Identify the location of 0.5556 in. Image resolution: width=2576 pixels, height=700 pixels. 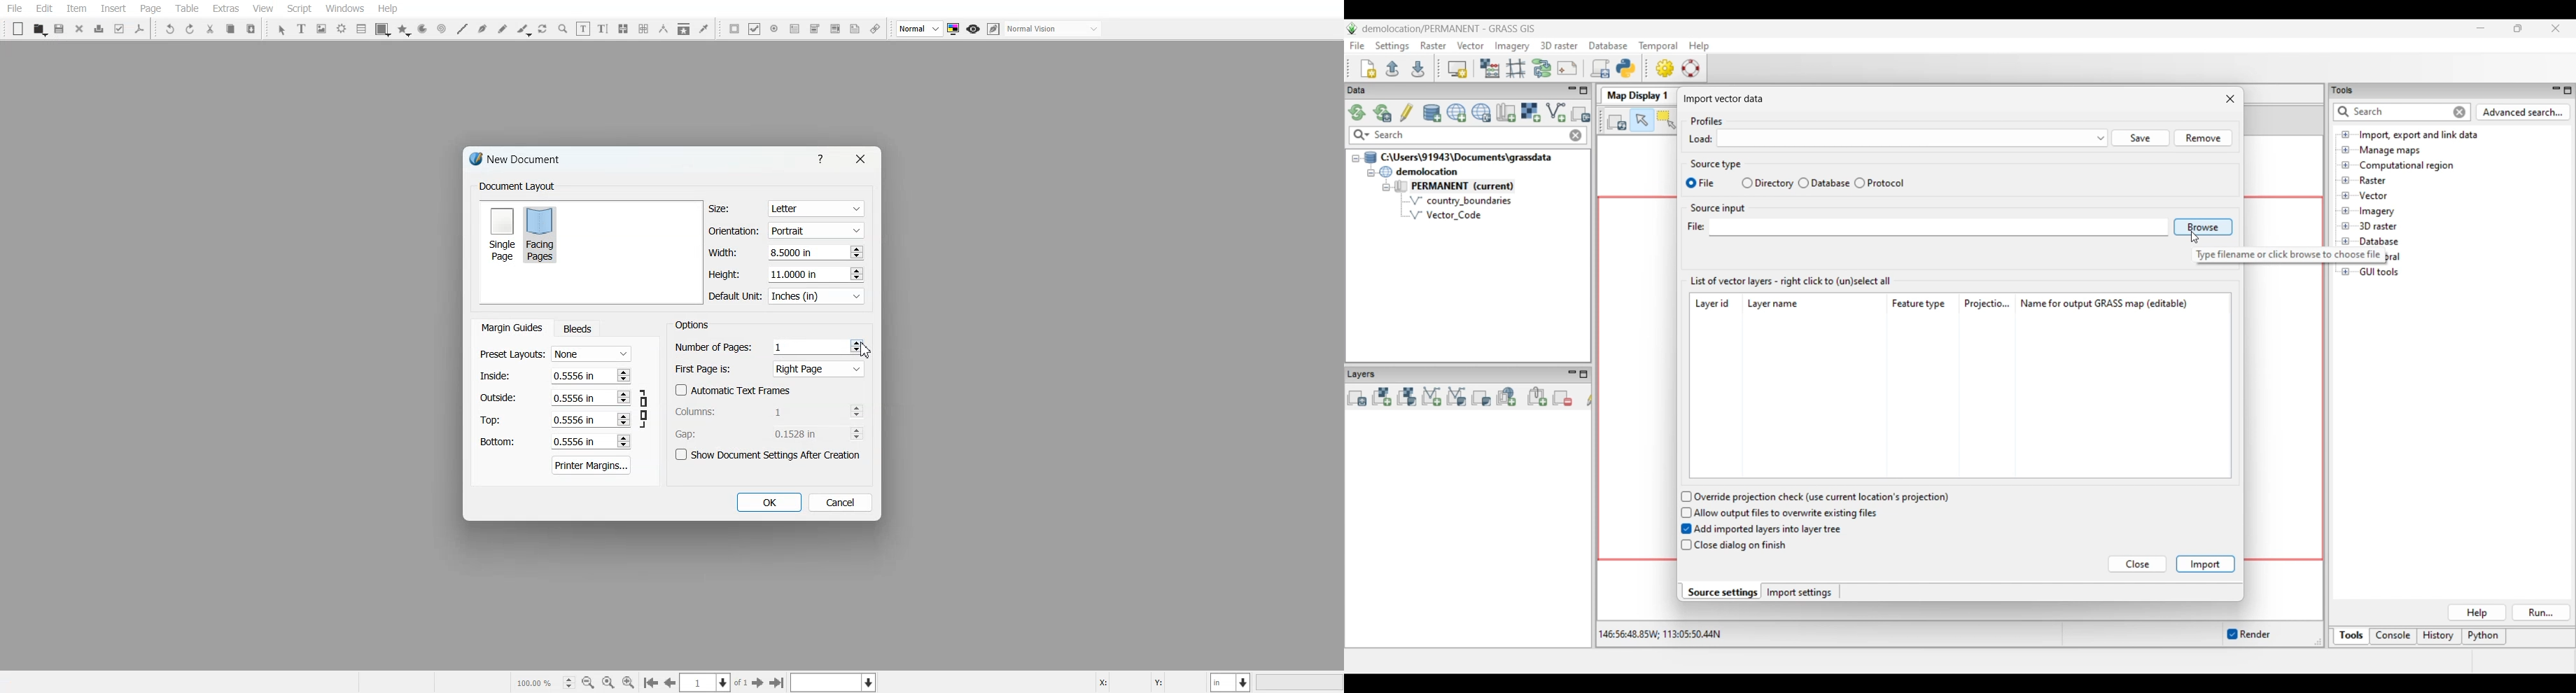
(572, 397).